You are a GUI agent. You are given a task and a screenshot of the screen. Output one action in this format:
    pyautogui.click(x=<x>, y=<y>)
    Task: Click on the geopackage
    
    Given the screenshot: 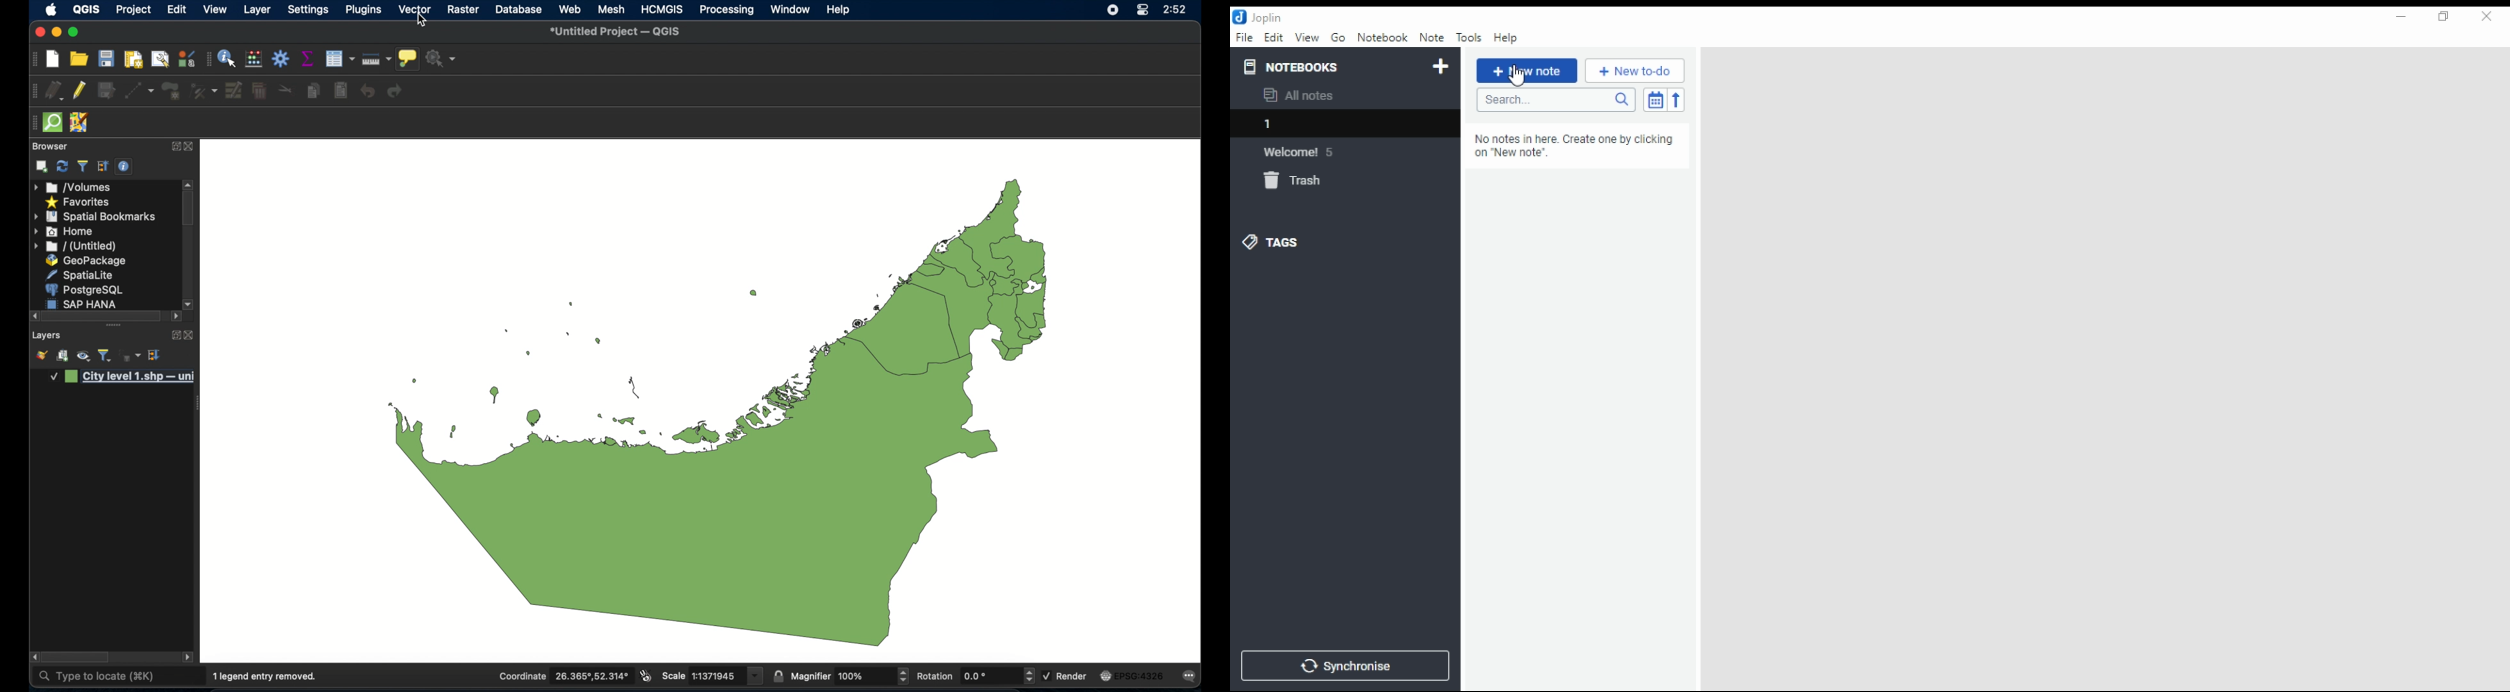 What is the action you would take?
    pyautogui.click(x=86, y=260)
    